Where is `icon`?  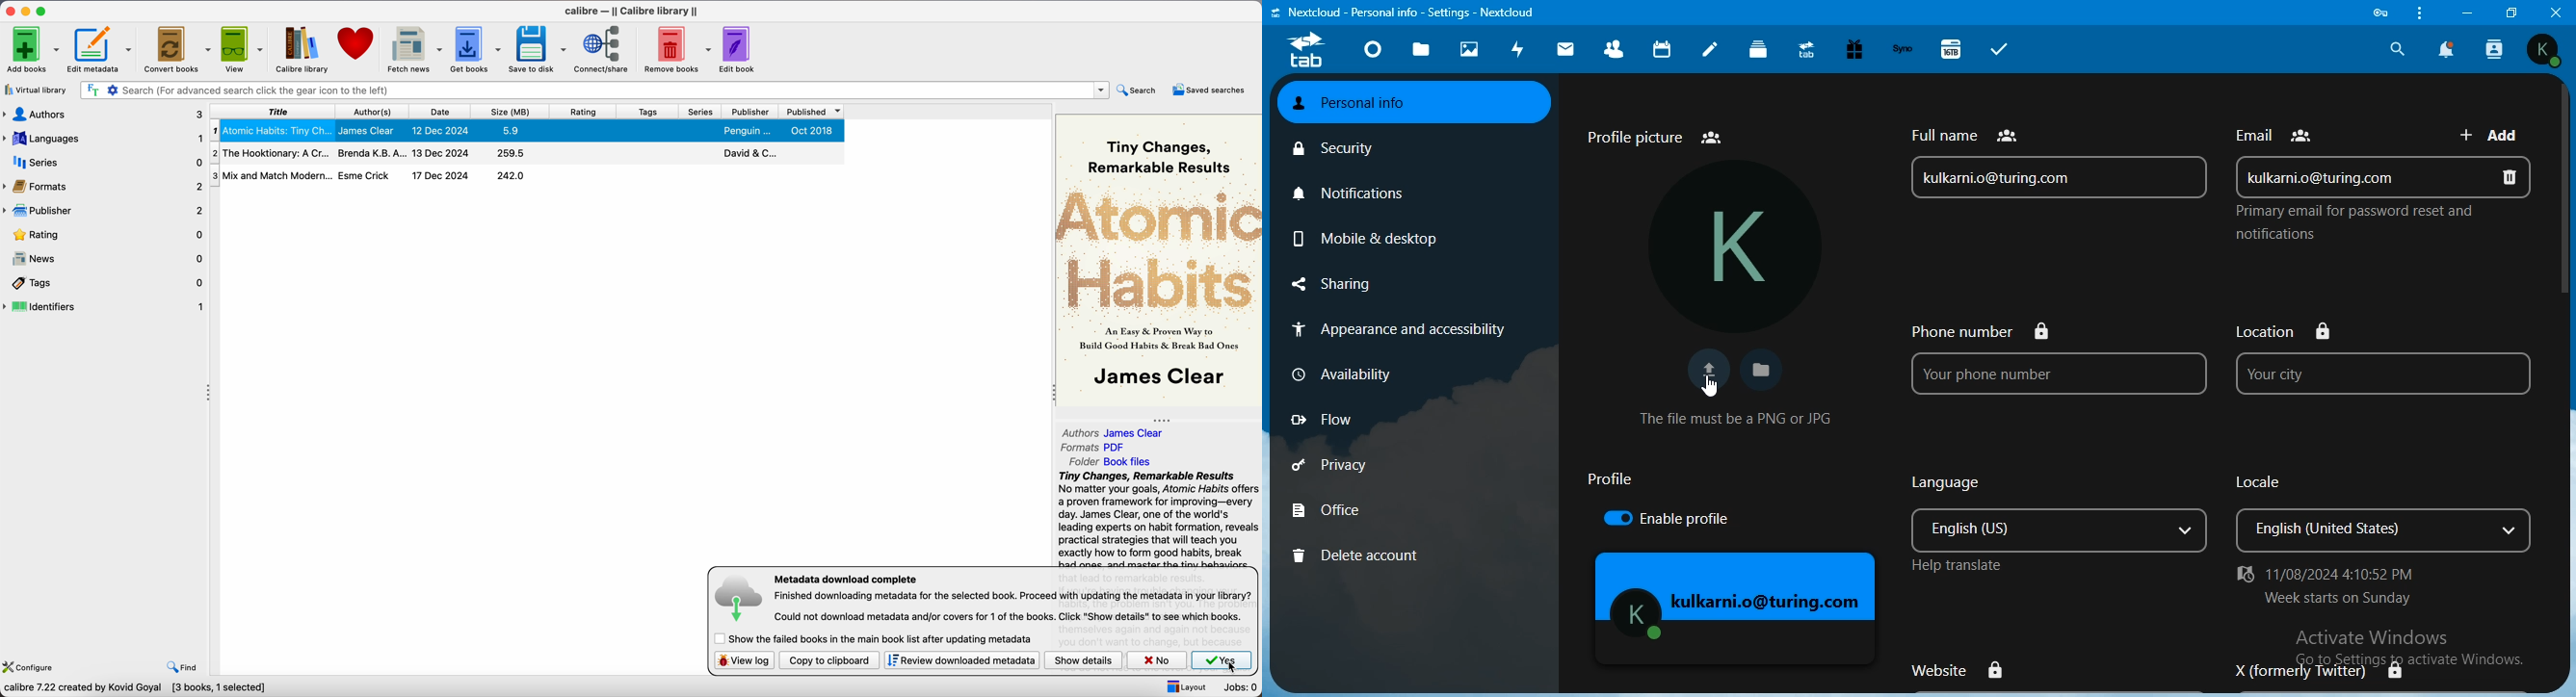
icon is located at coordinates (1304, 52).